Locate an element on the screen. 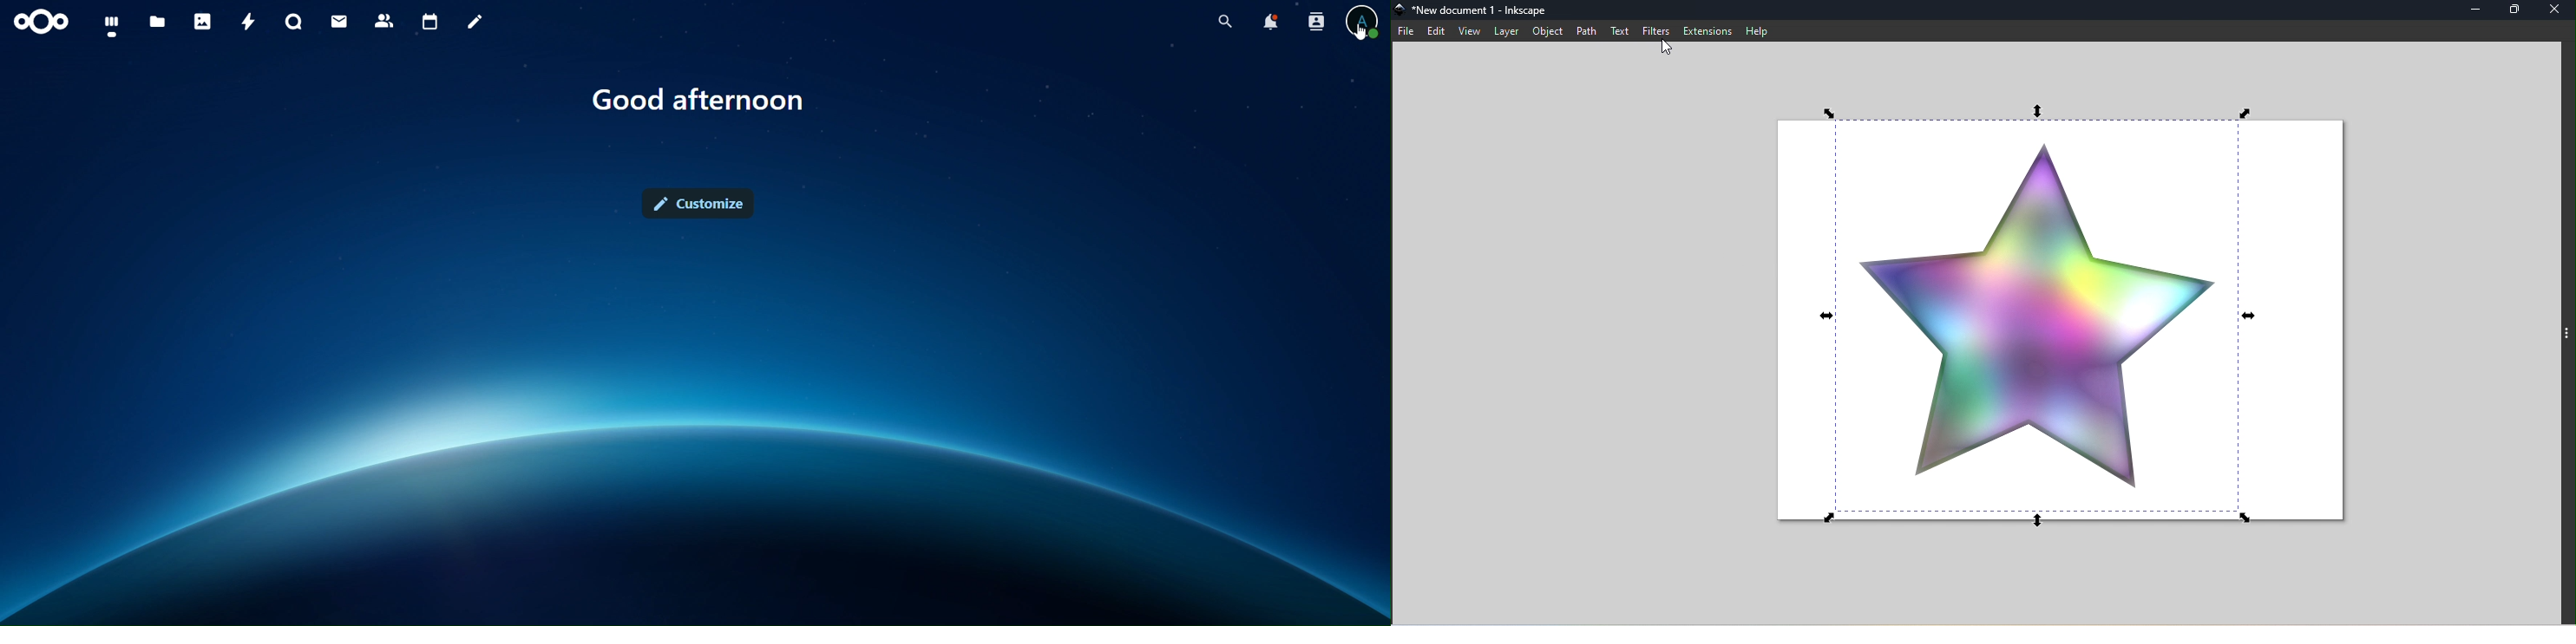 The image size is (2576, 644). files is located at coordinates (158, 23).